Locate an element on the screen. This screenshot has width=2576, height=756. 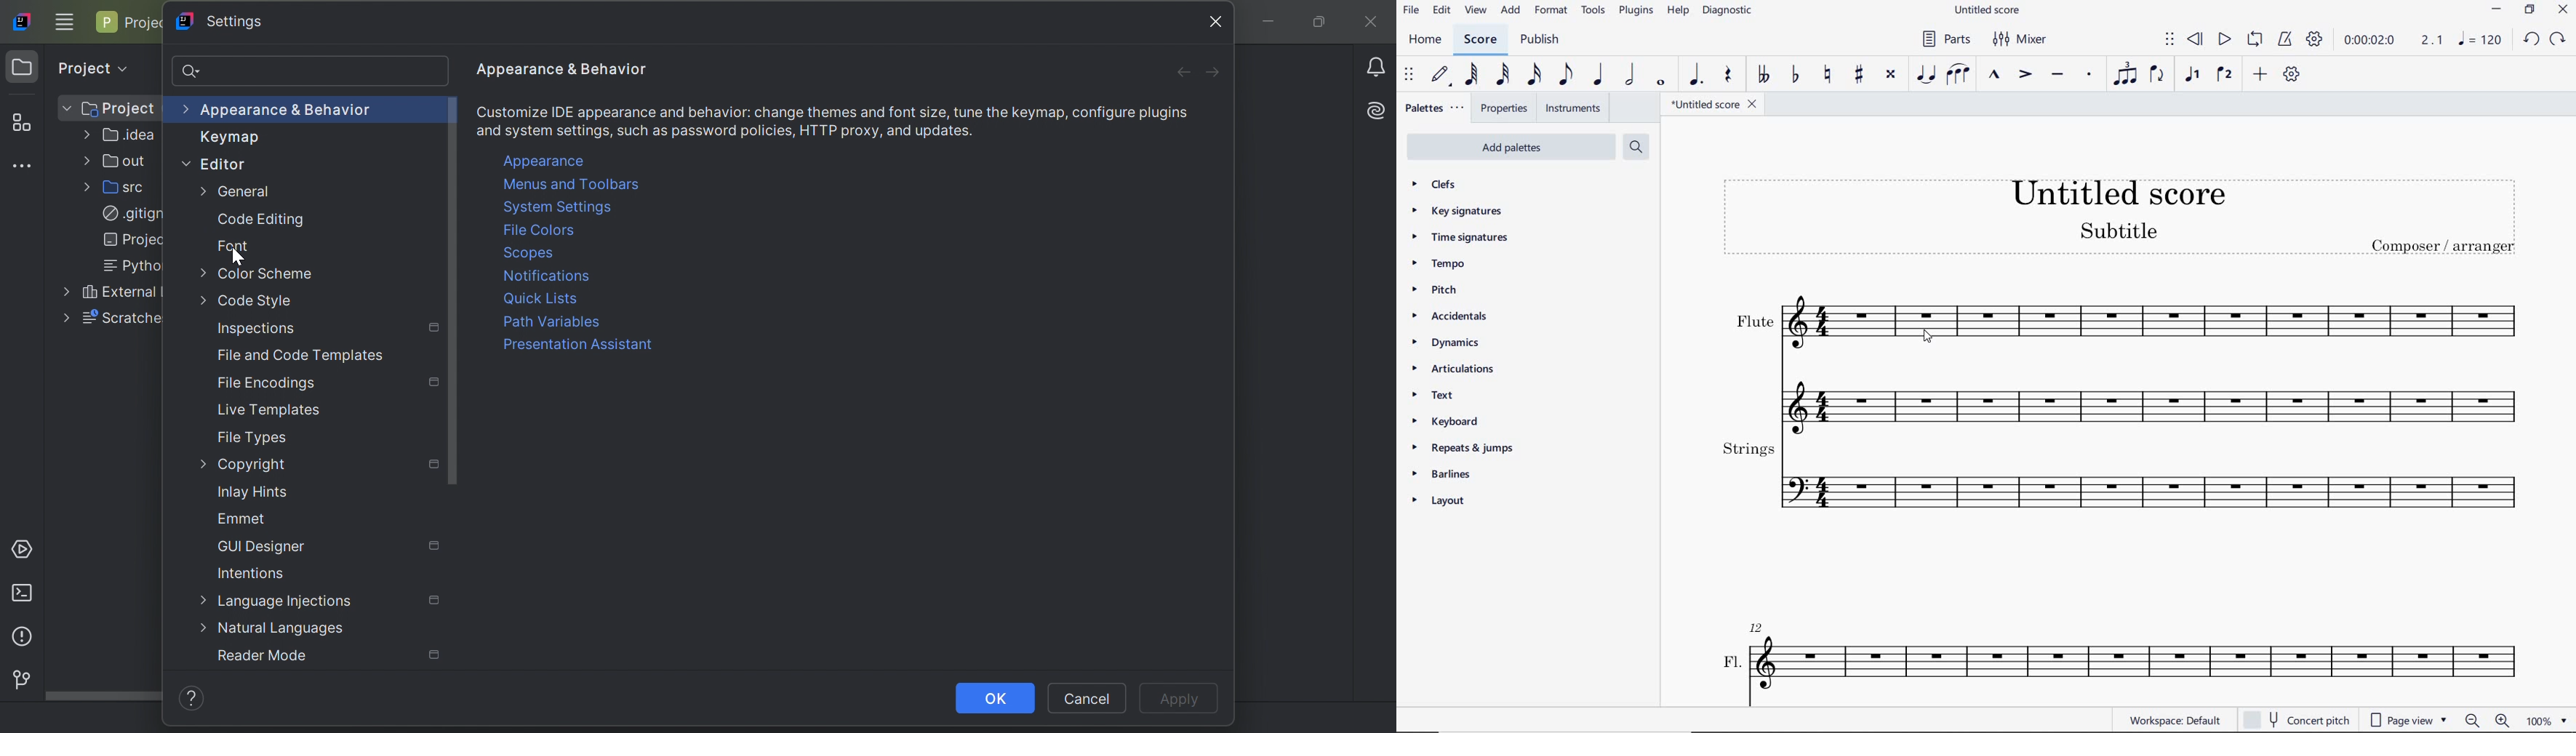
Inspections is located at coordinates (256, 329).